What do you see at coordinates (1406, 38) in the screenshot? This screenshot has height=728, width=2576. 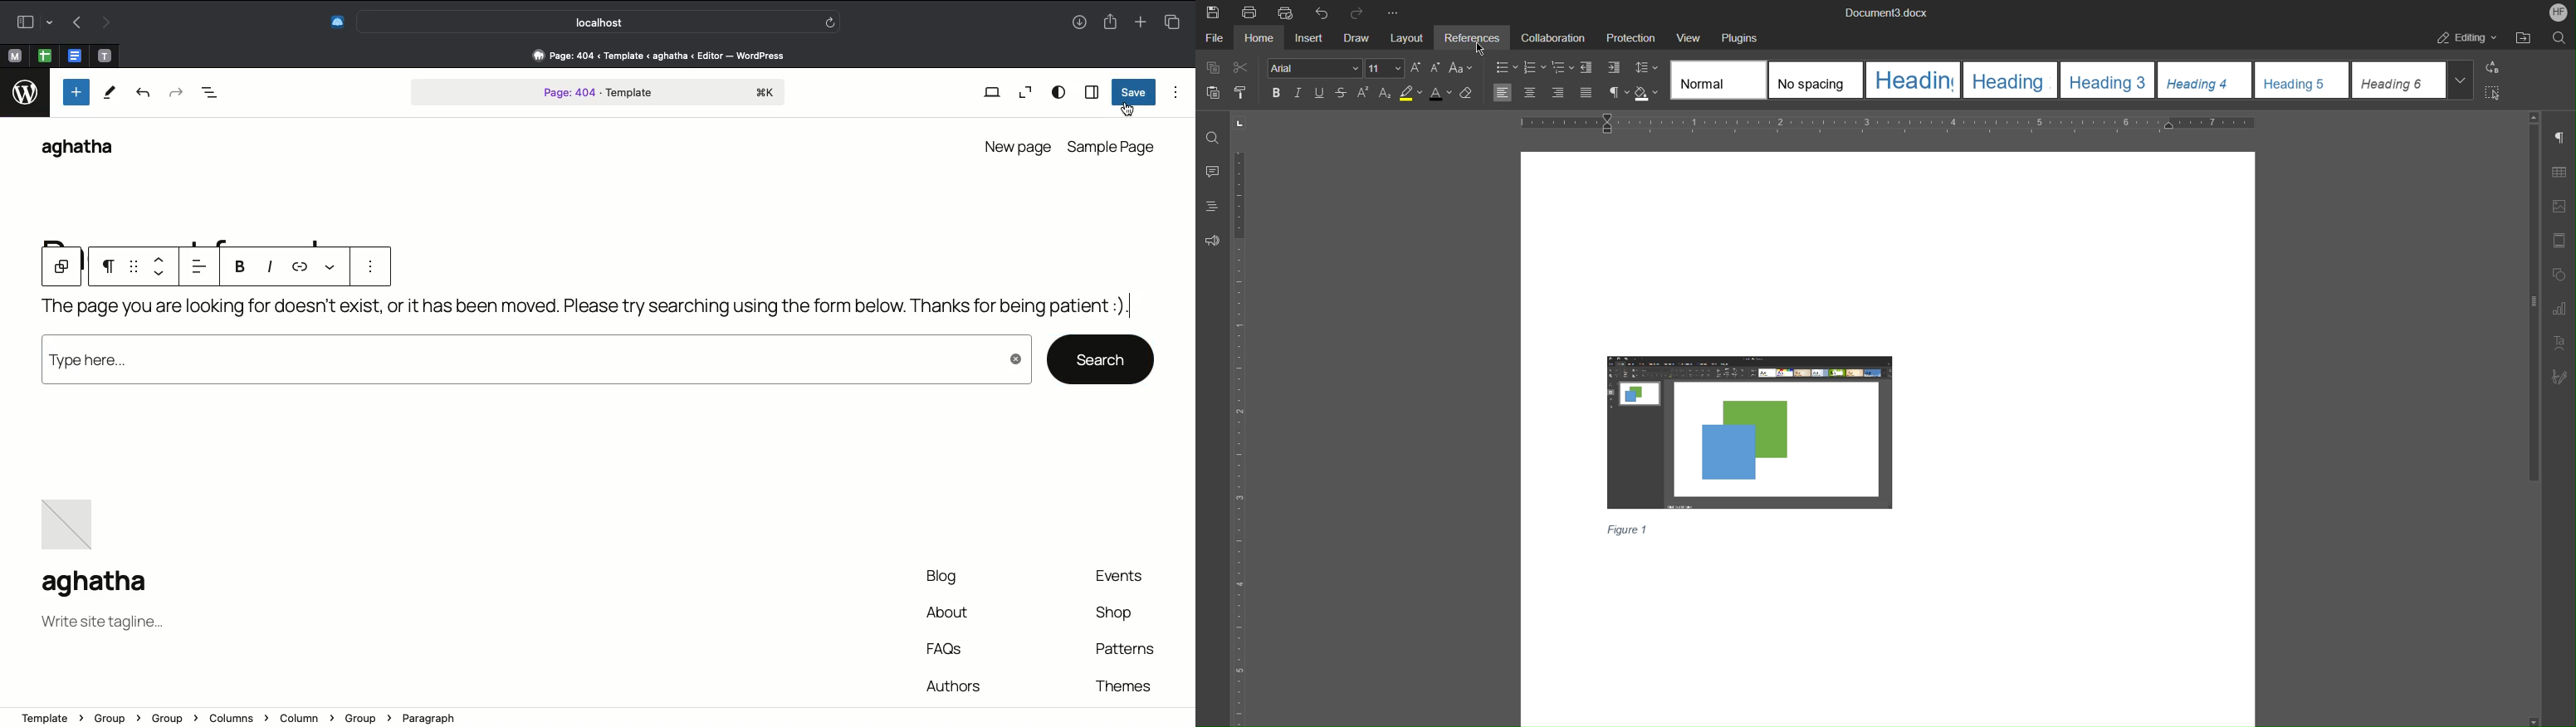 I see `Layout` at bounding box center [1406, 38].